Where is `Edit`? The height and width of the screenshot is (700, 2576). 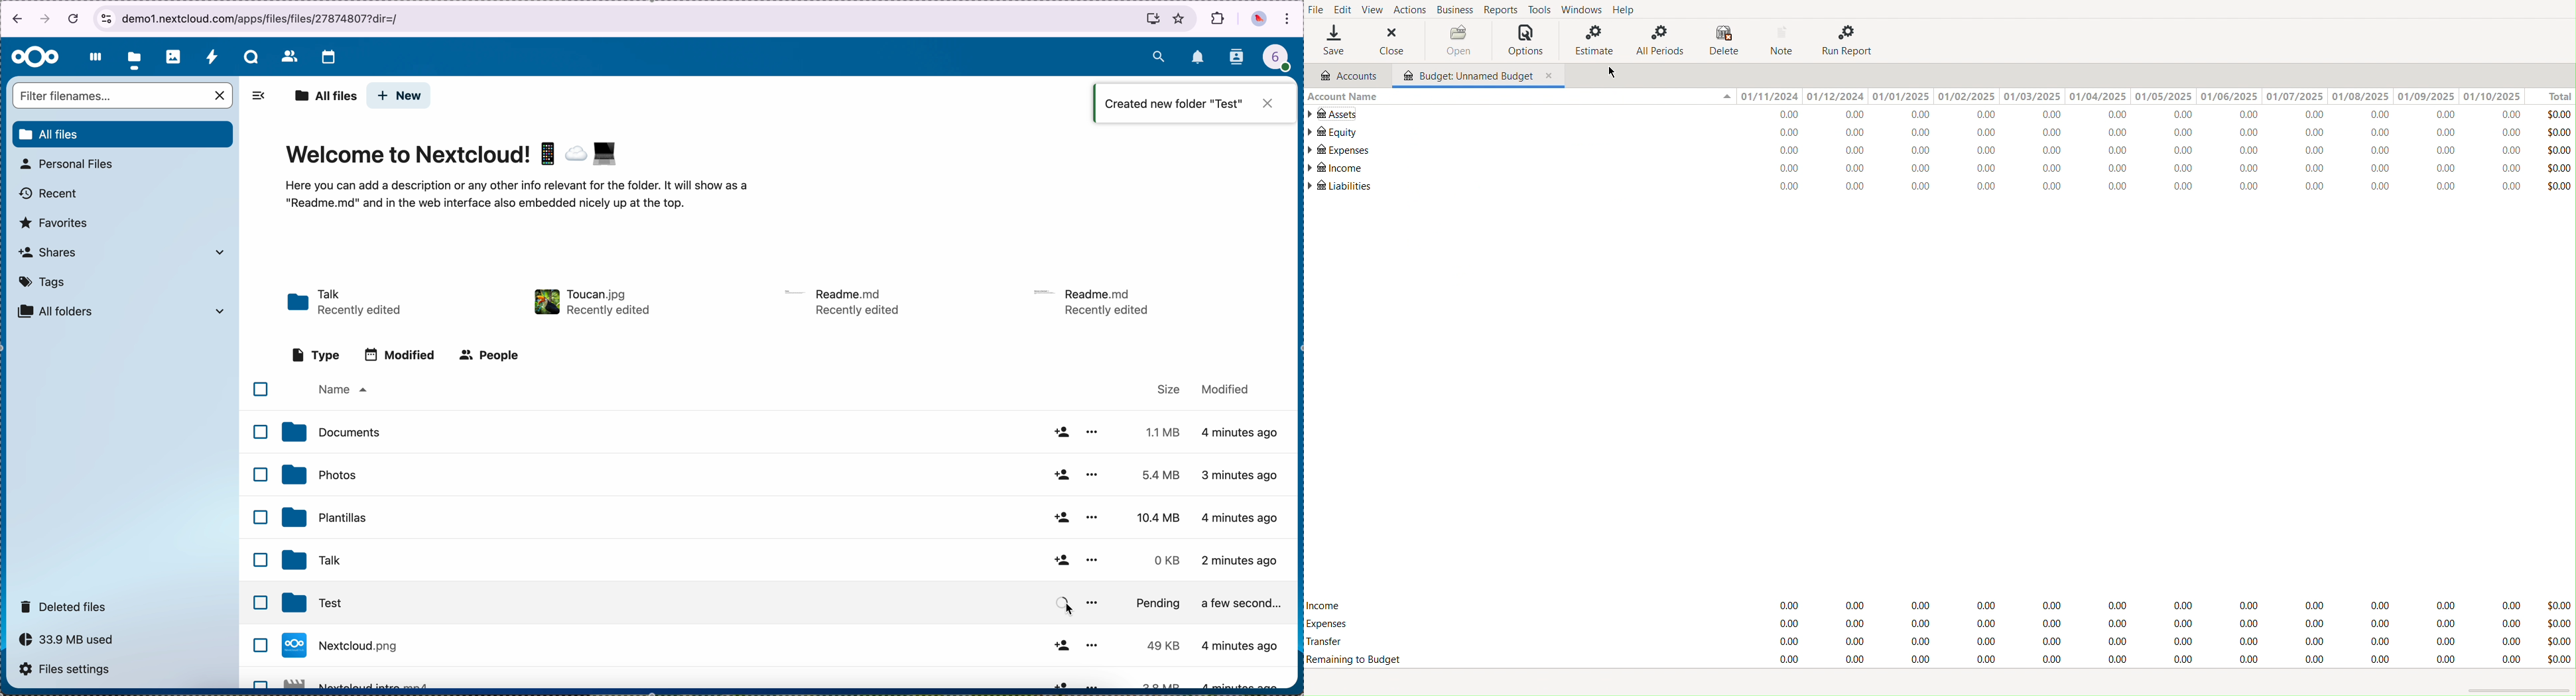 Edit is located at coordinates (1344, 9).